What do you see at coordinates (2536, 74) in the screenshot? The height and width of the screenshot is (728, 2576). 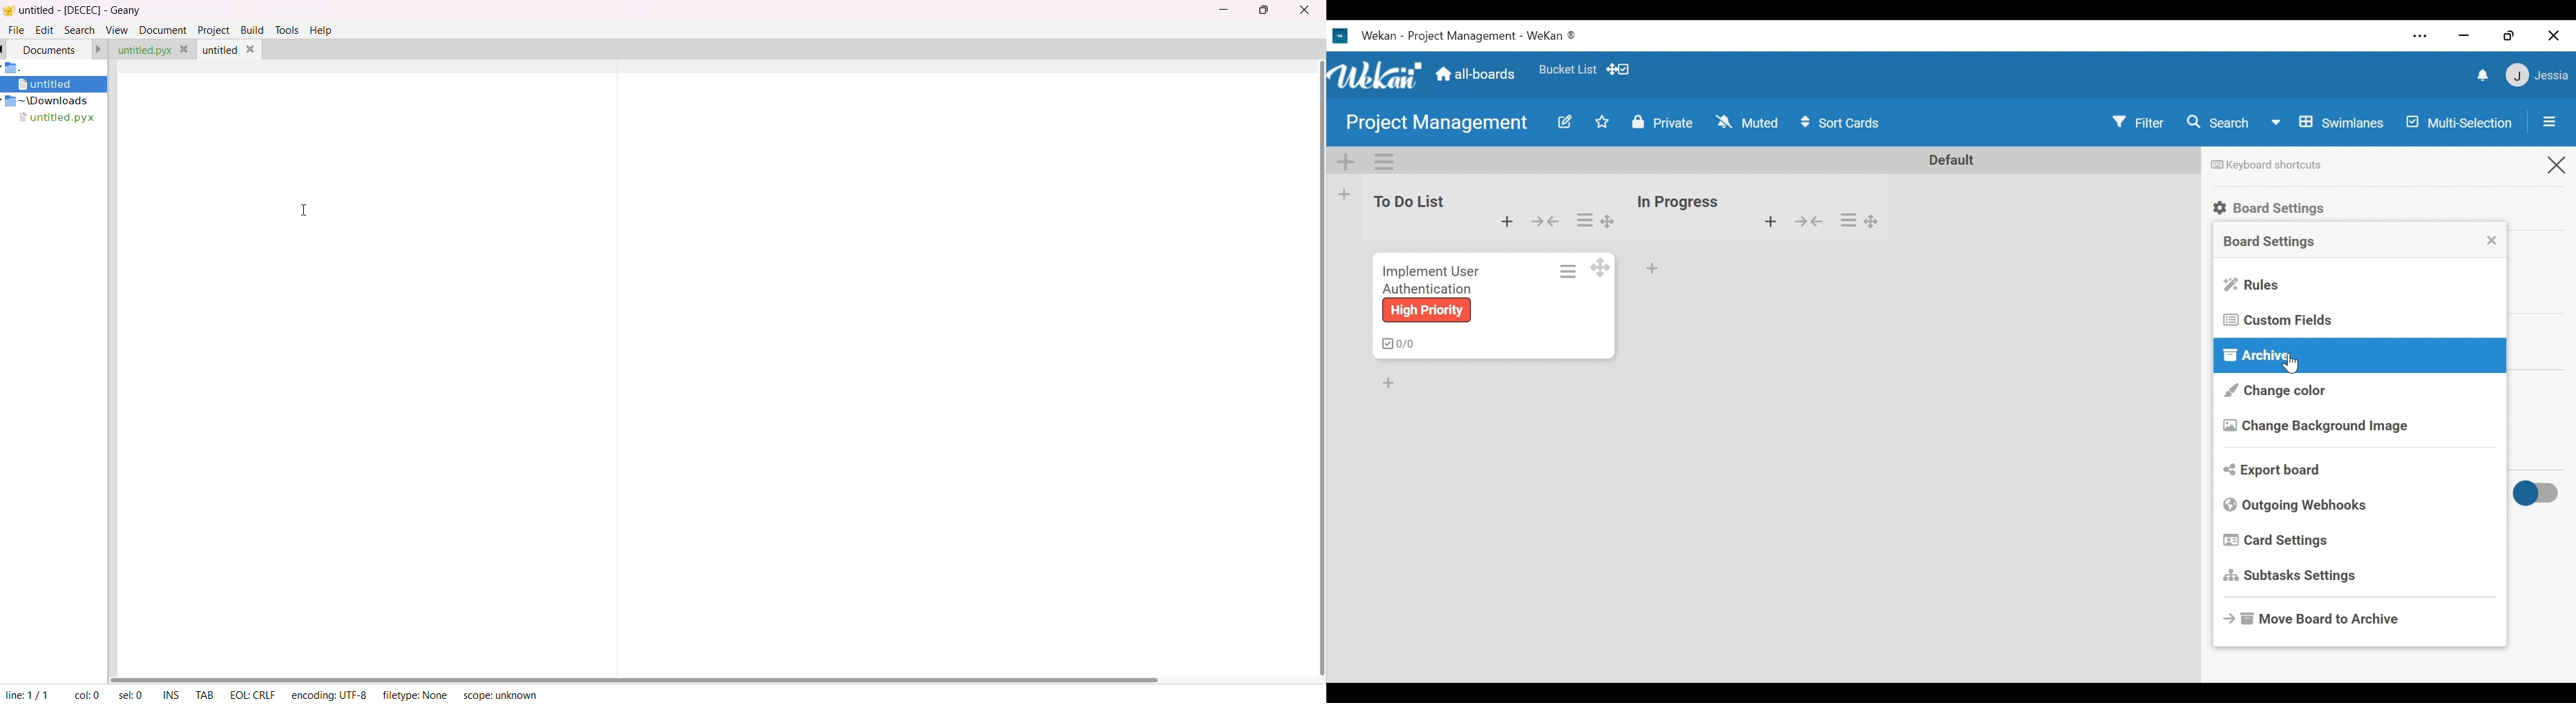 I see `member menu` at bounding box center [2536, 74].